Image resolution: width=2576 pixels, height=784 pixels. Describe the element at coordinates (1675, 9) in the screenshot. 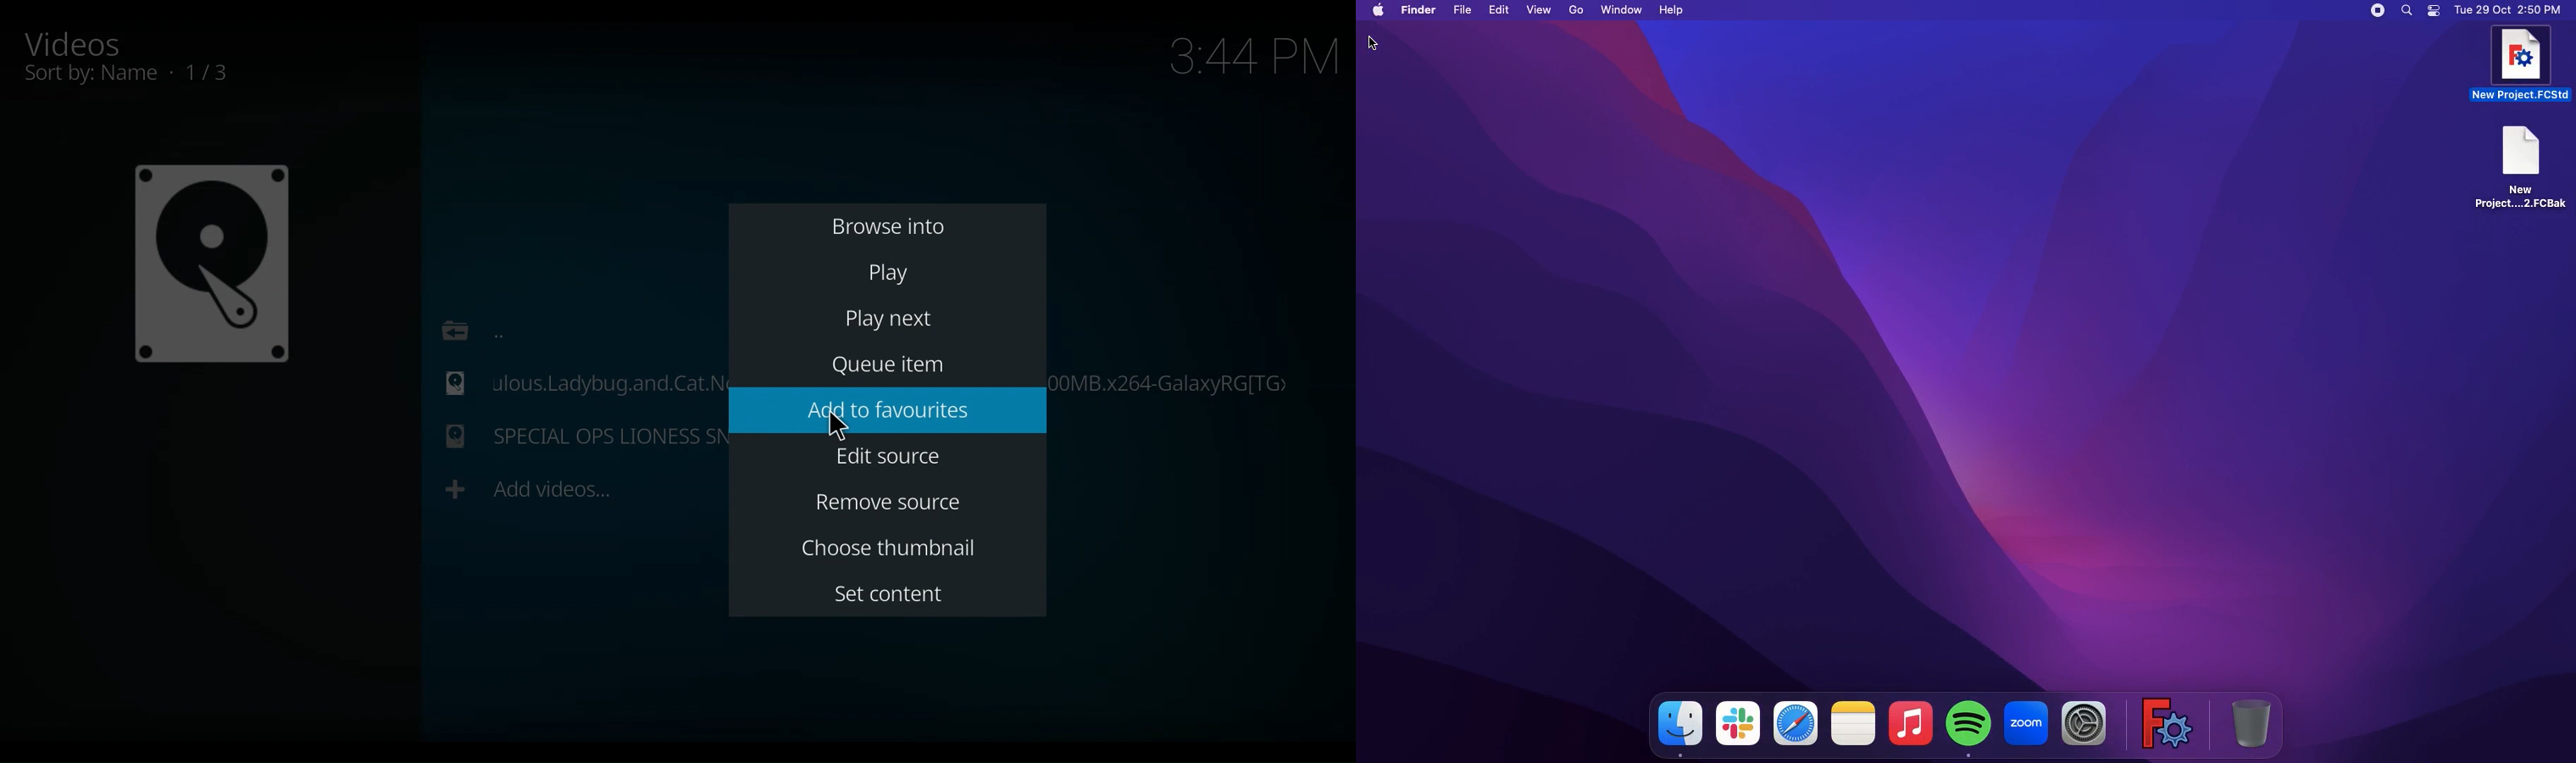

I see `Help` at that location.